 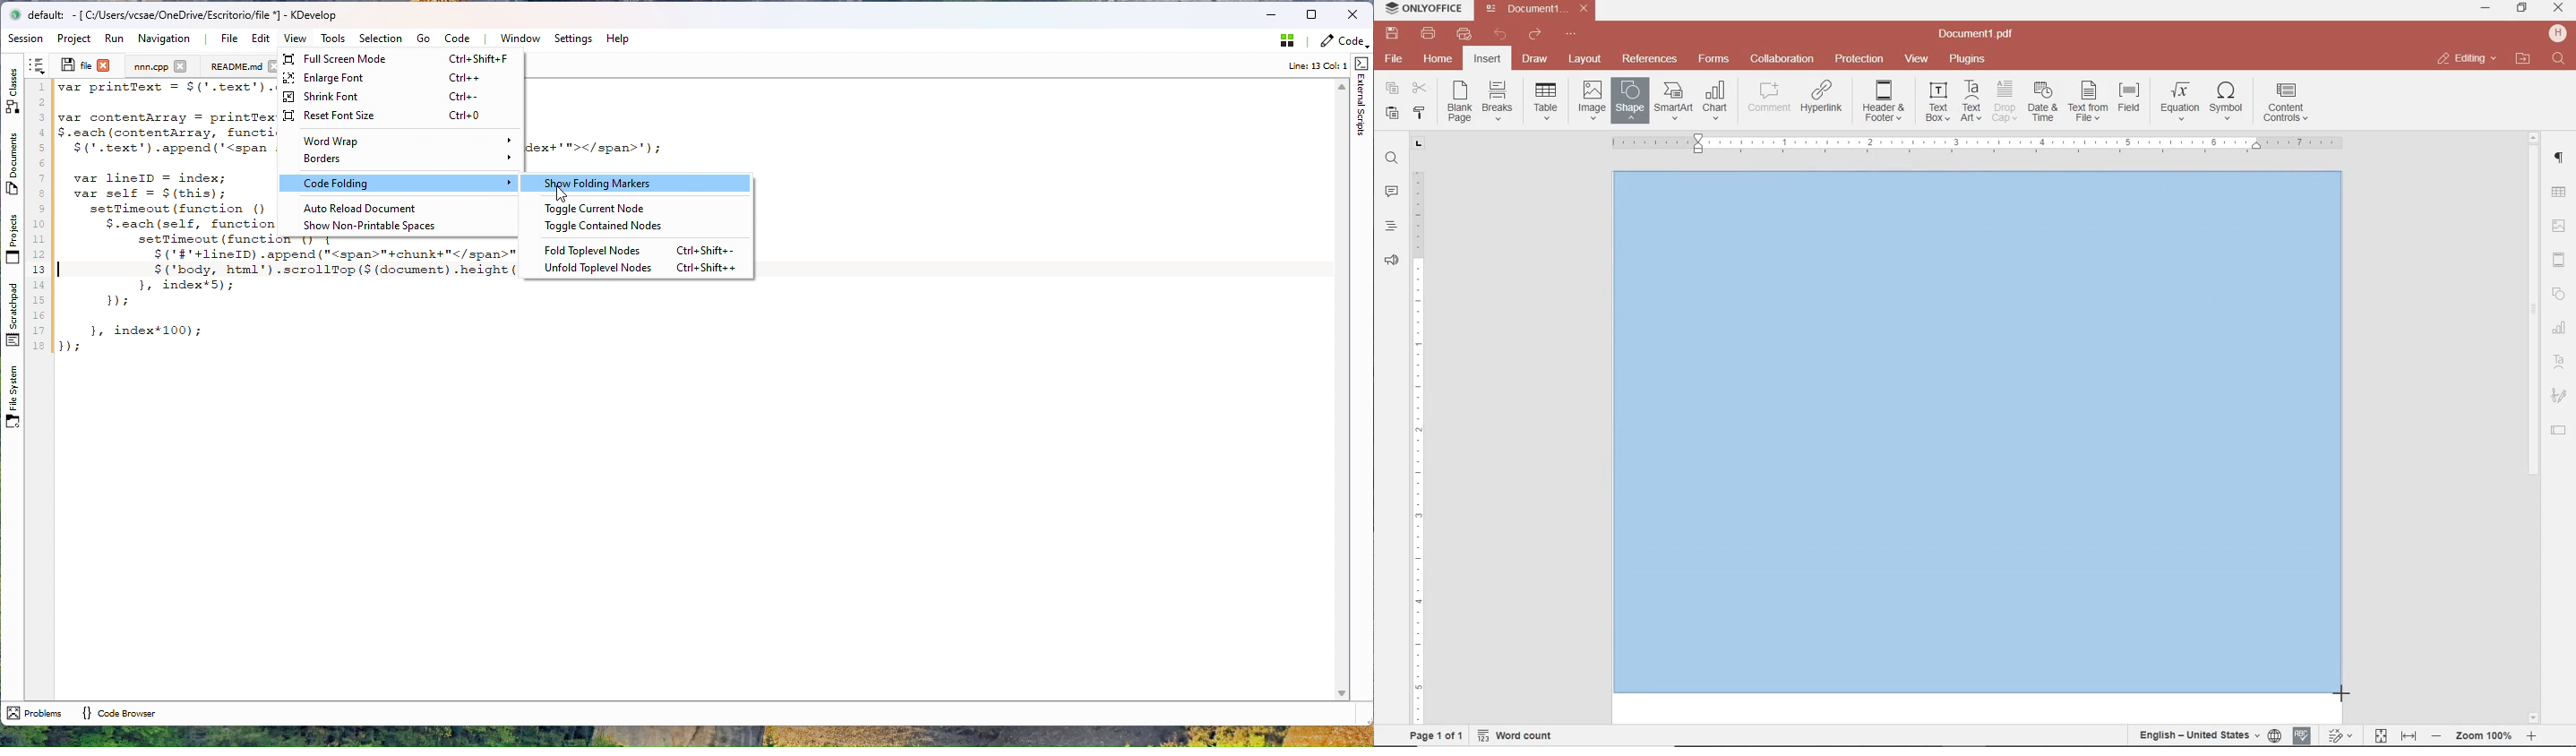 What do you see at coordinates (1392, 261) in the screenshot?
I see `feedback & support` at bounding box center [1392, 261].